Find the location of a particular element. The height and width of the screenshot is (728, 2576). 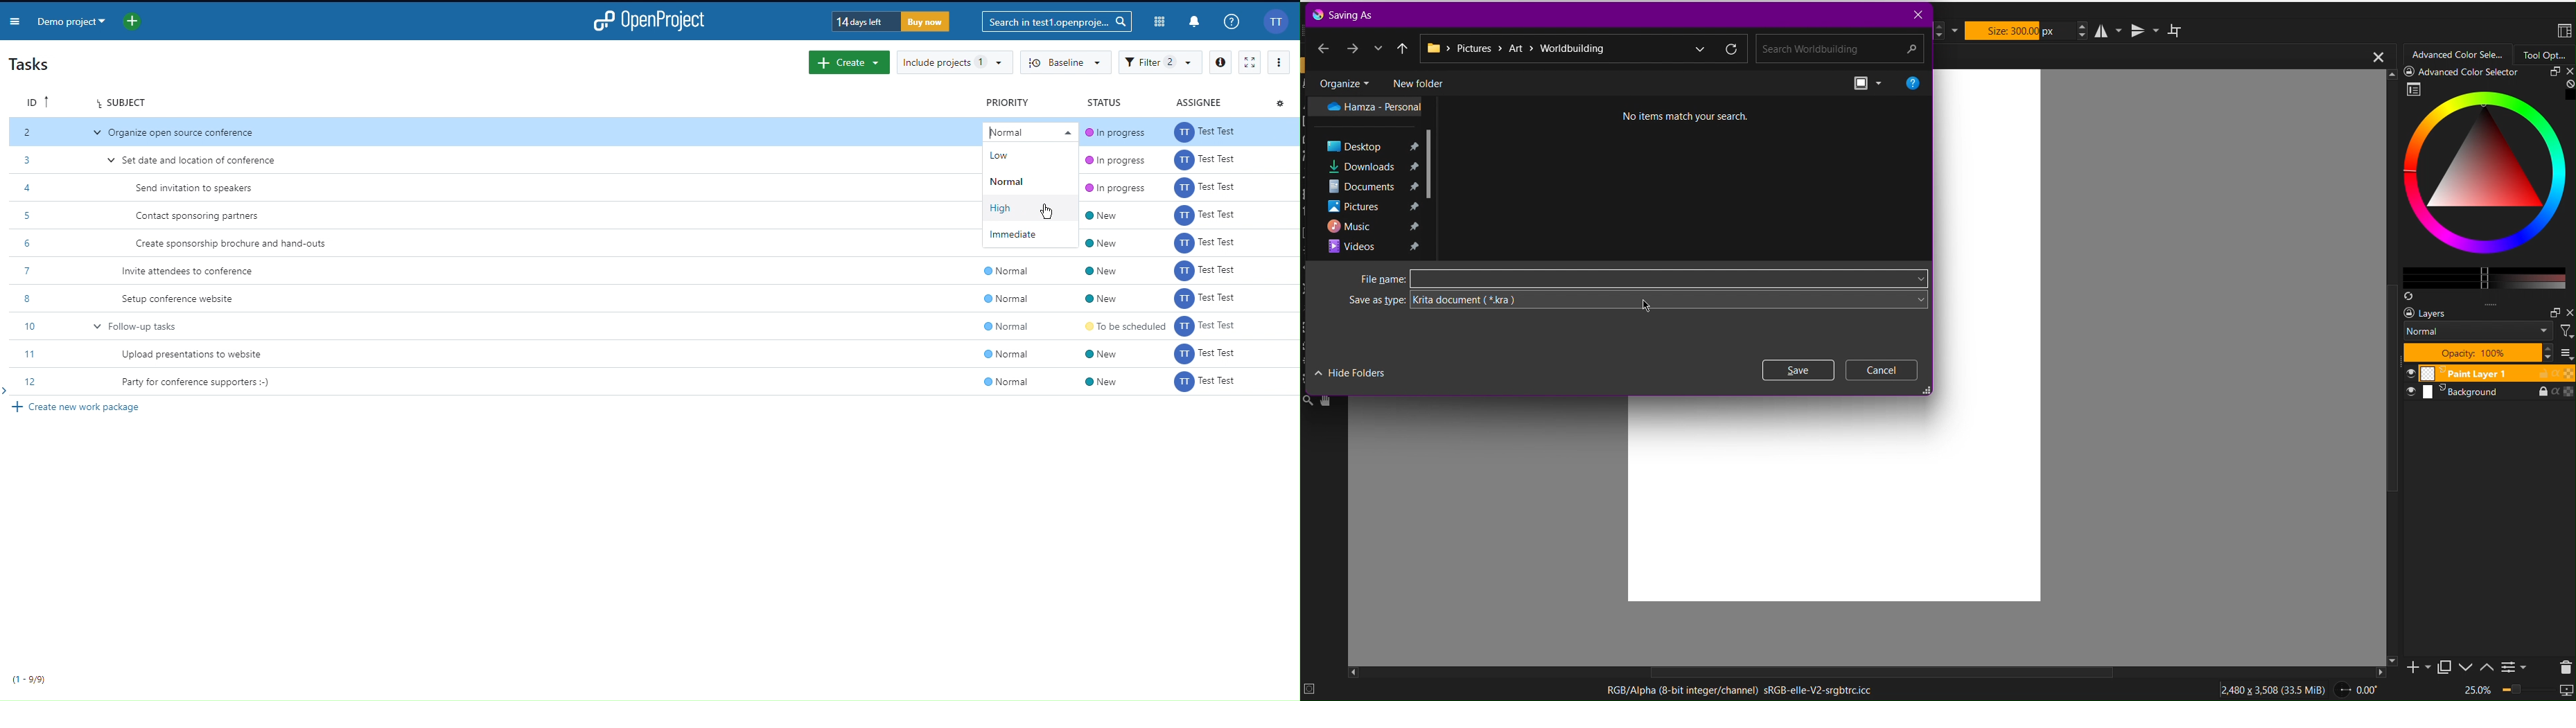

Downloads is located at coordinates (1361, 166).